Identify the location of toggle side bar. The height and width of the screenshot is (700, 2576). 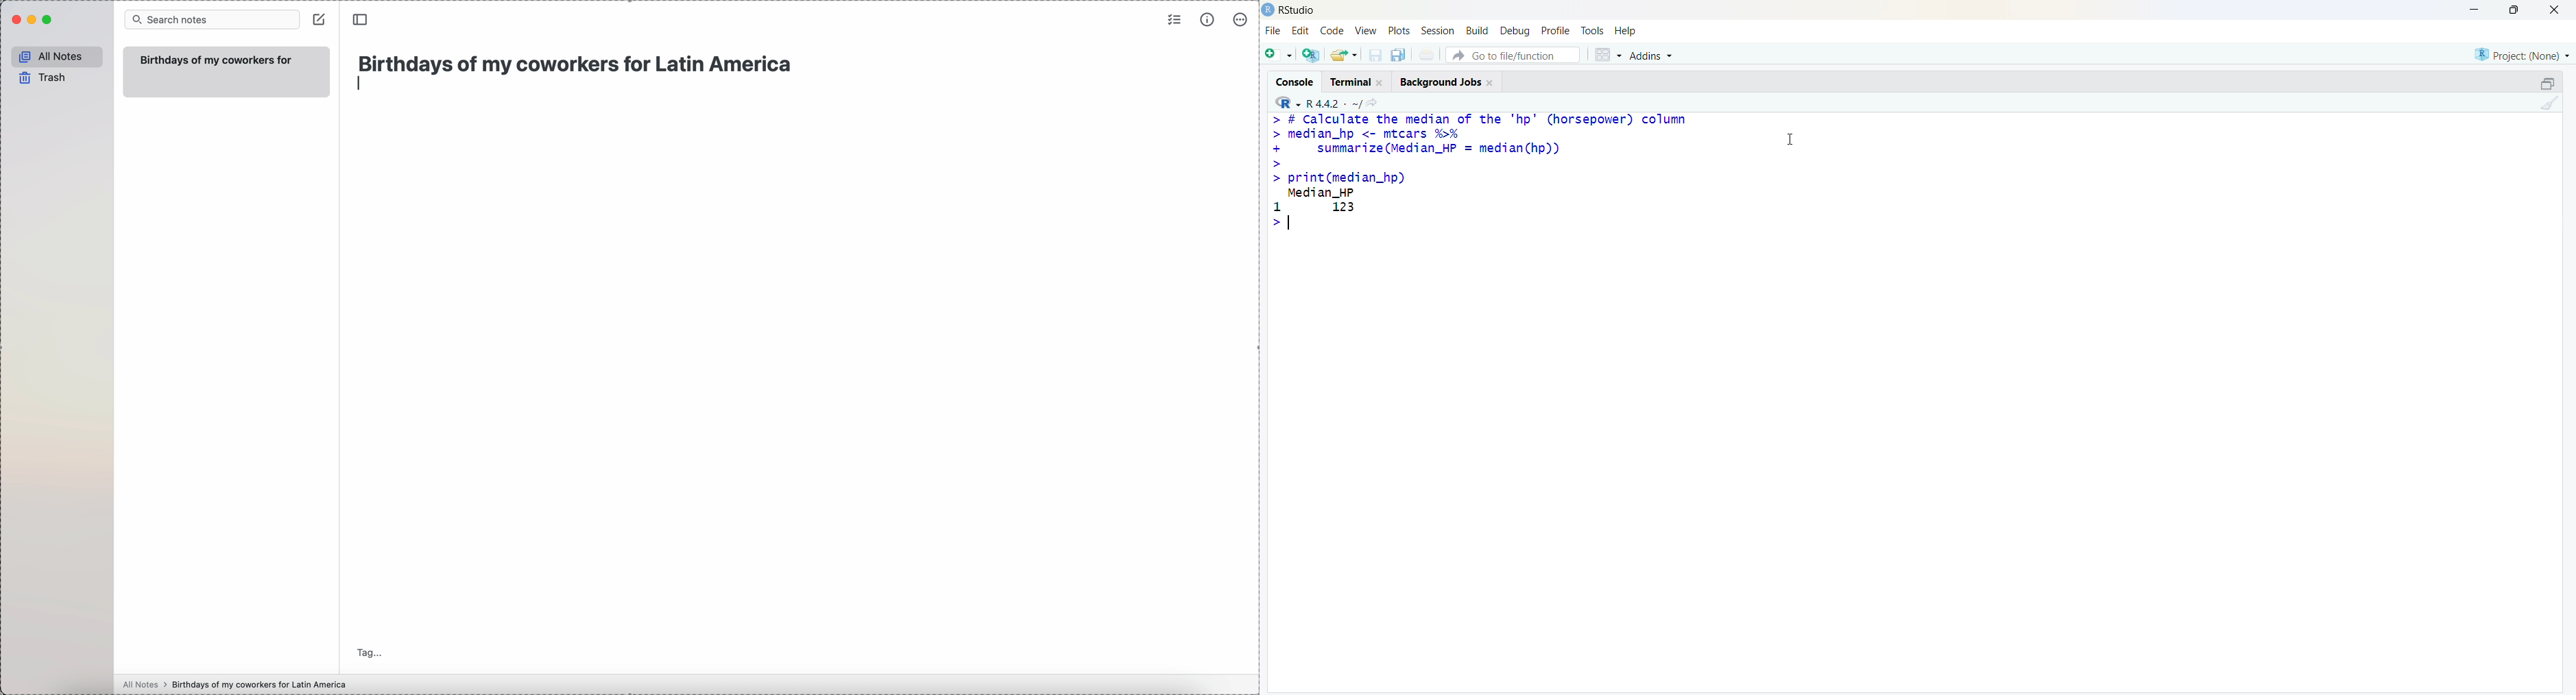
(362, 20).